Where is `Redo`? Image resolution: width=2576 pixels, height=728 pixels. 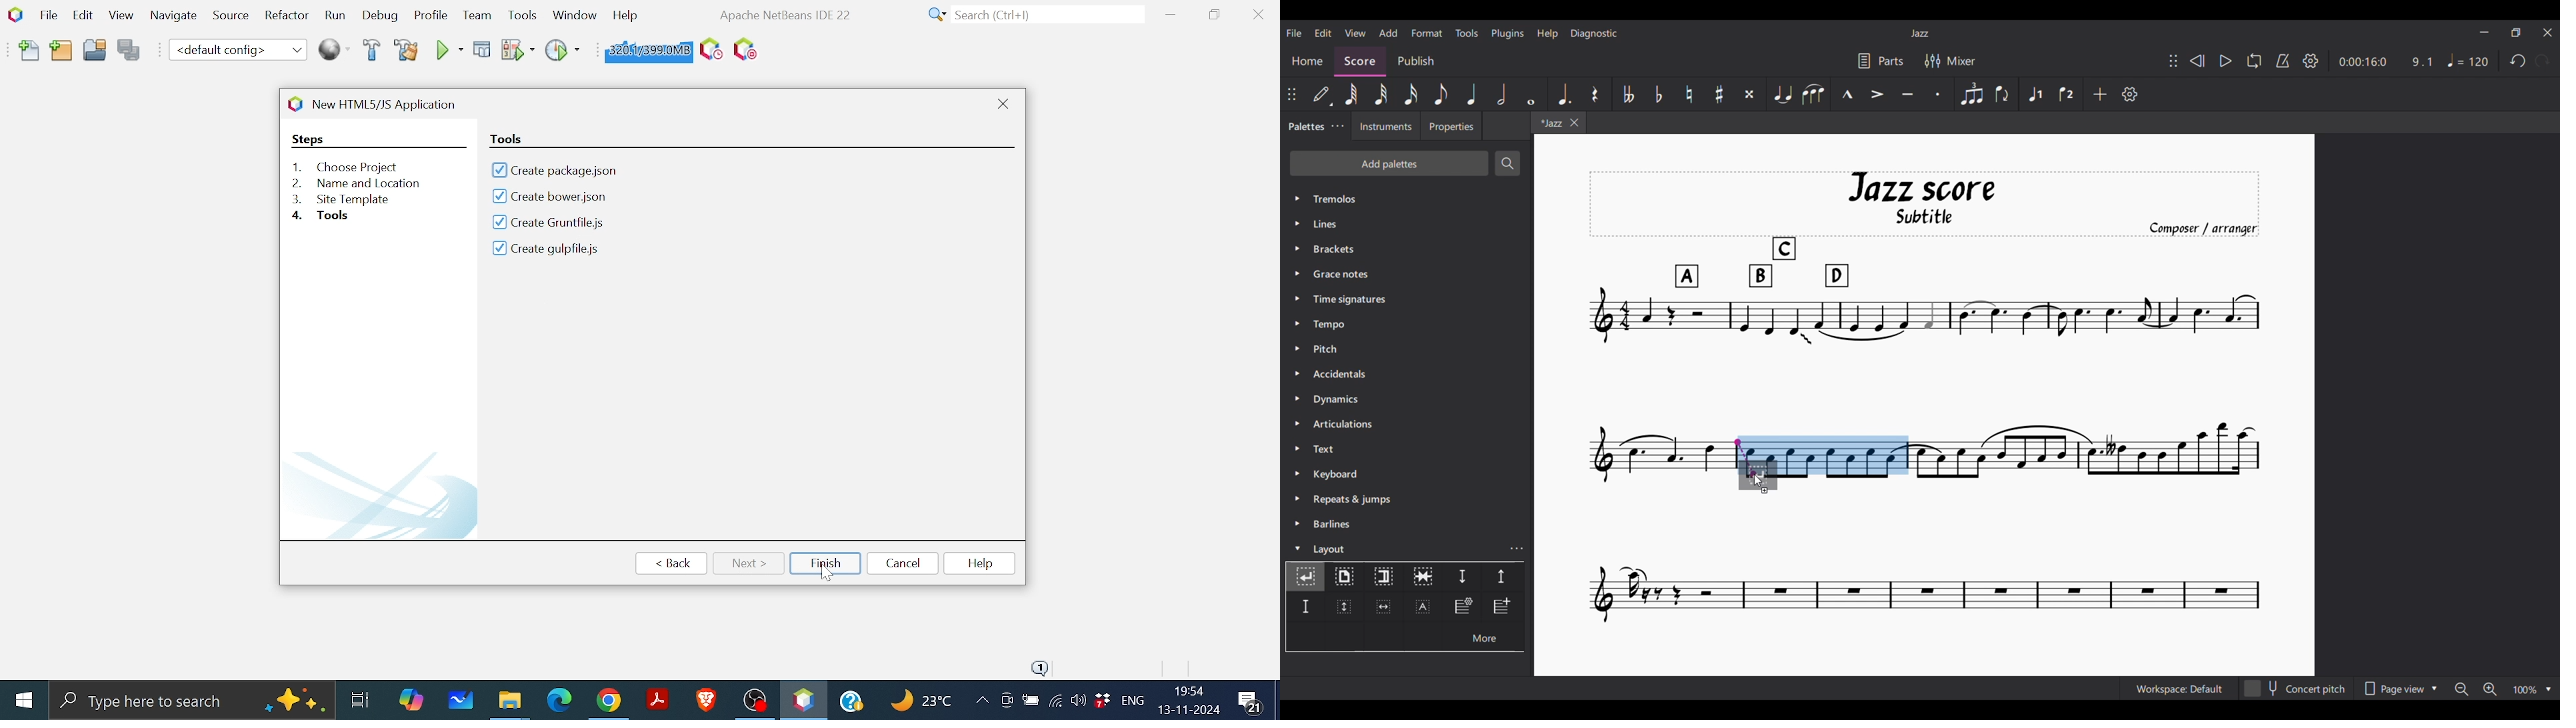
Redo is located at coordinates (2542, 60).